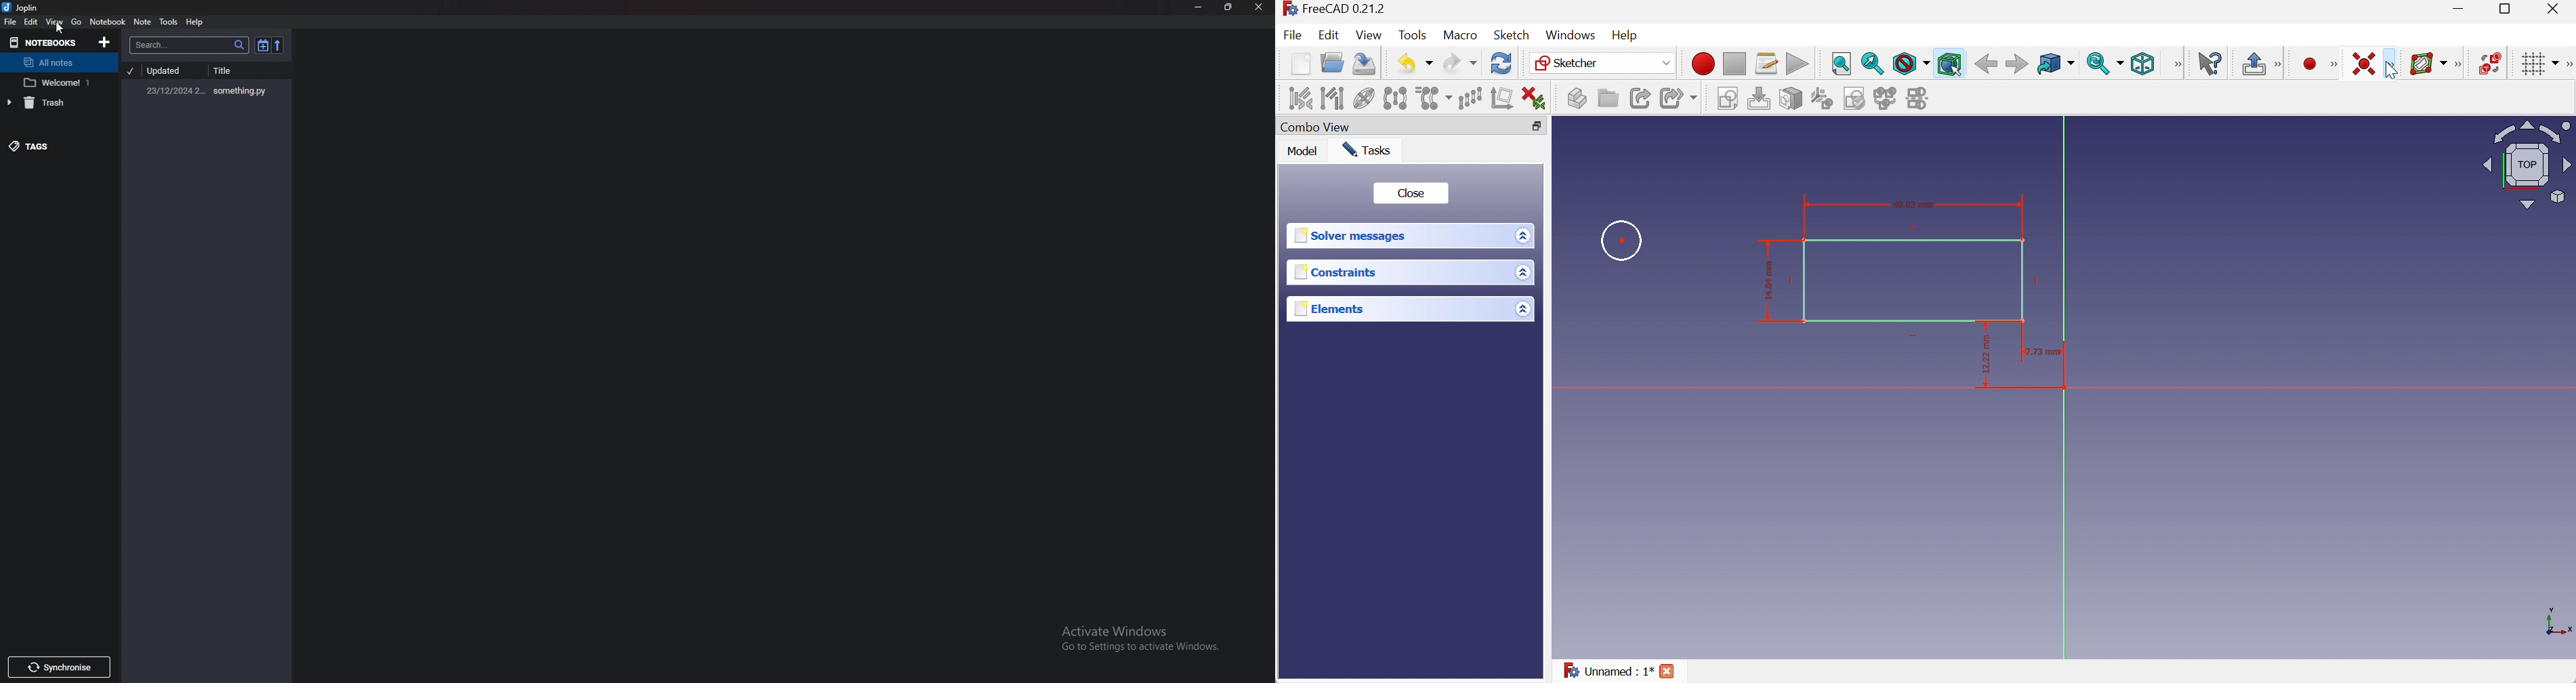 The height and width of the screenshot is (700, 2576). Describe the element at coordinates (2106, 64) in the screenshot. I see `Sync view` at that location.